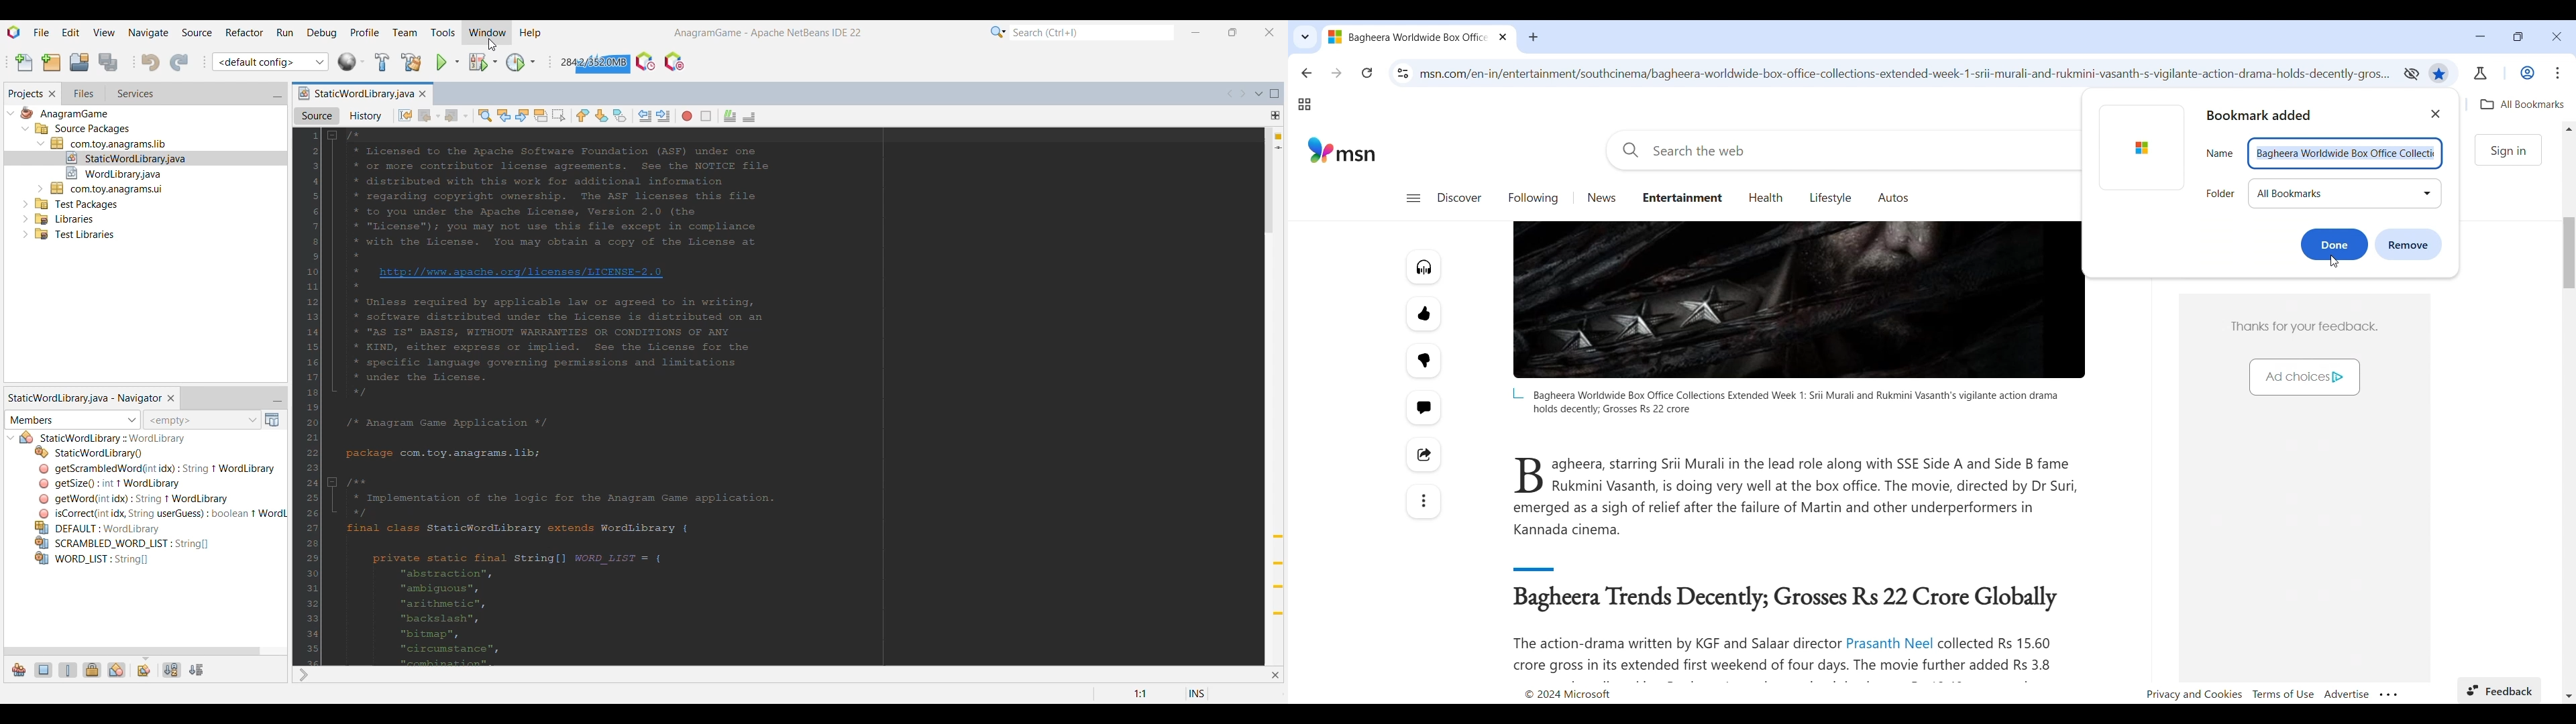  I want to click on The action-drama written by KGF and Salaar director Prasanth Neel collected Rs 15.60
crore gross in its extended first weekend of four days. The movie further added Rs 3.8, so click(1790, 655).